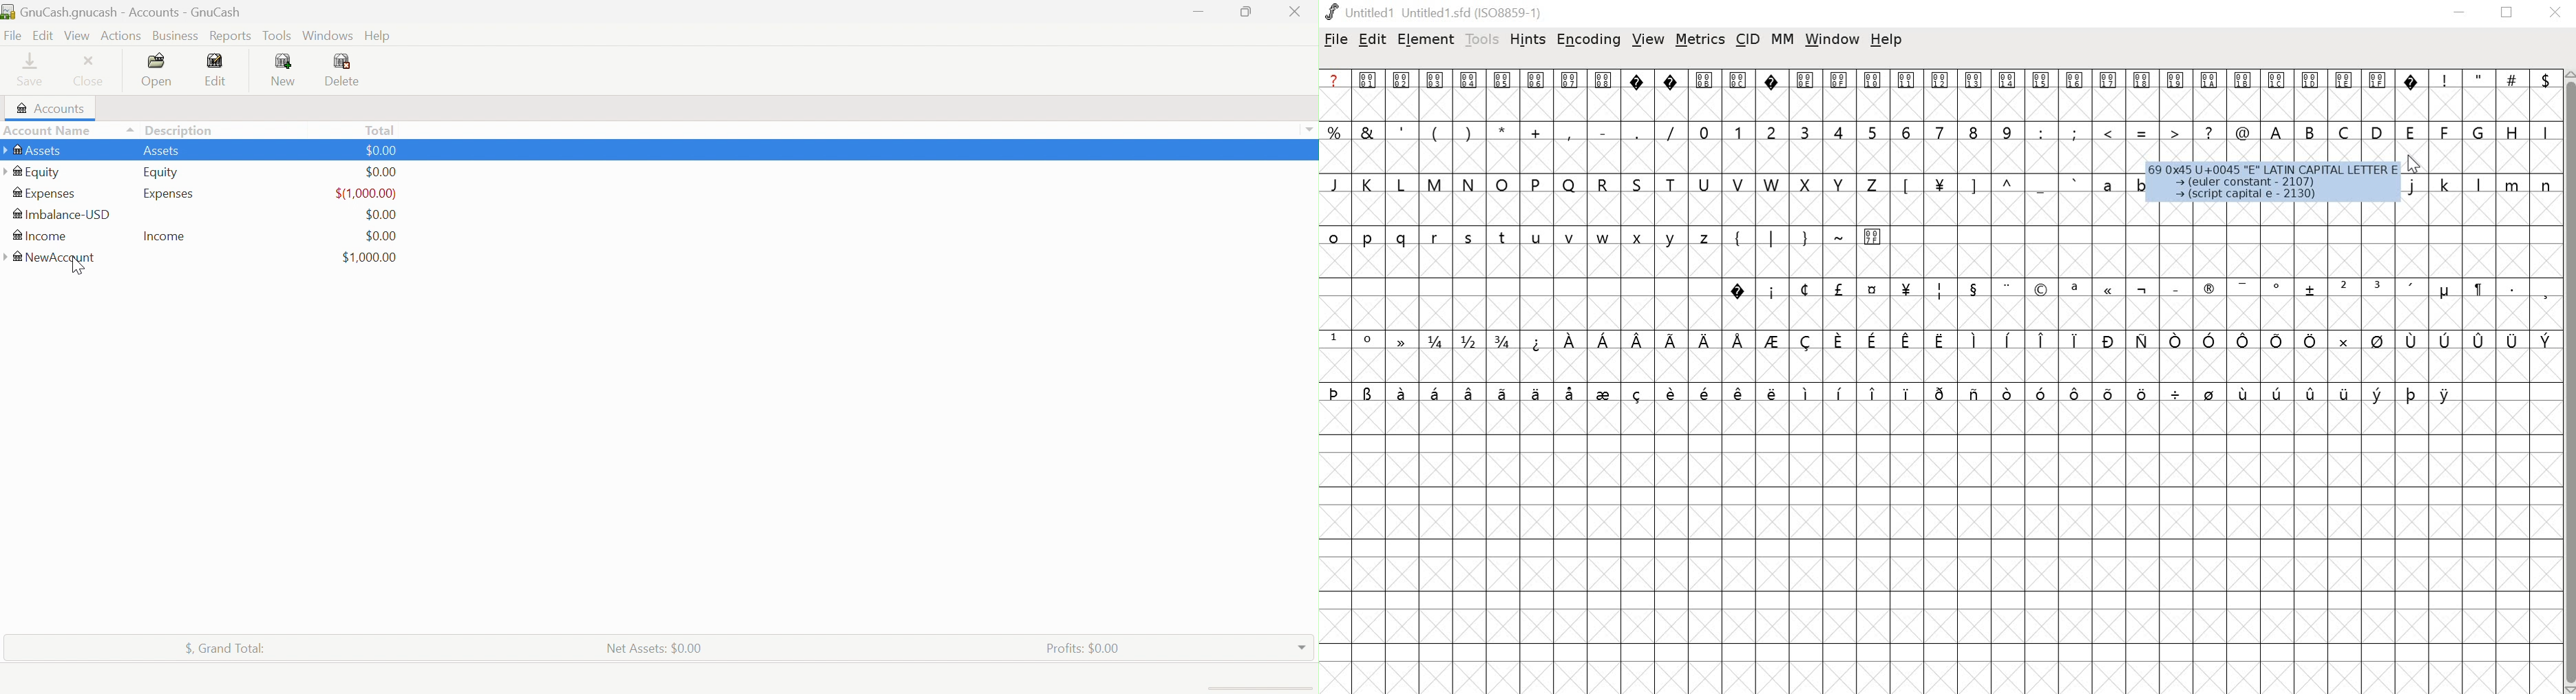 Image resolution: width=2576 pixels, height=700 pixels. What do you see at coordinates (1938, 341) in the screenshot?
I see `special characters` at bounding box center [1938, 341].